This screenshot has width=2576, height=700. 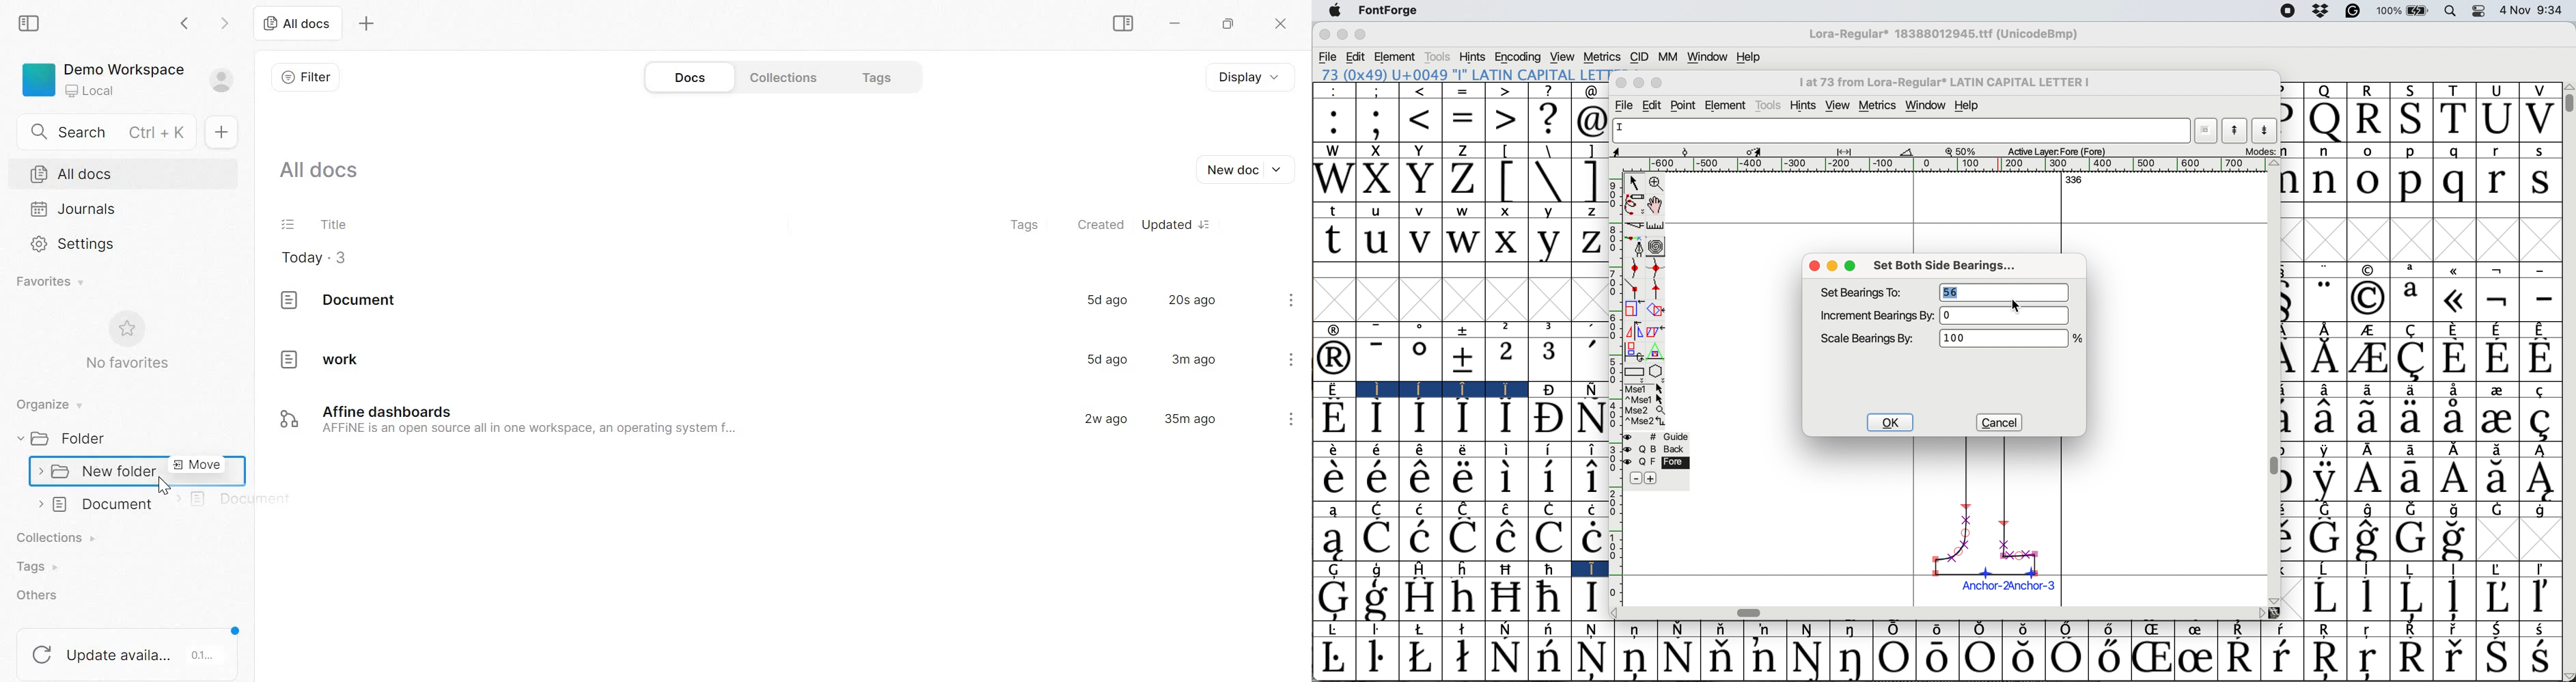 I want to click on Symbol, so click(x=2541, y=358).